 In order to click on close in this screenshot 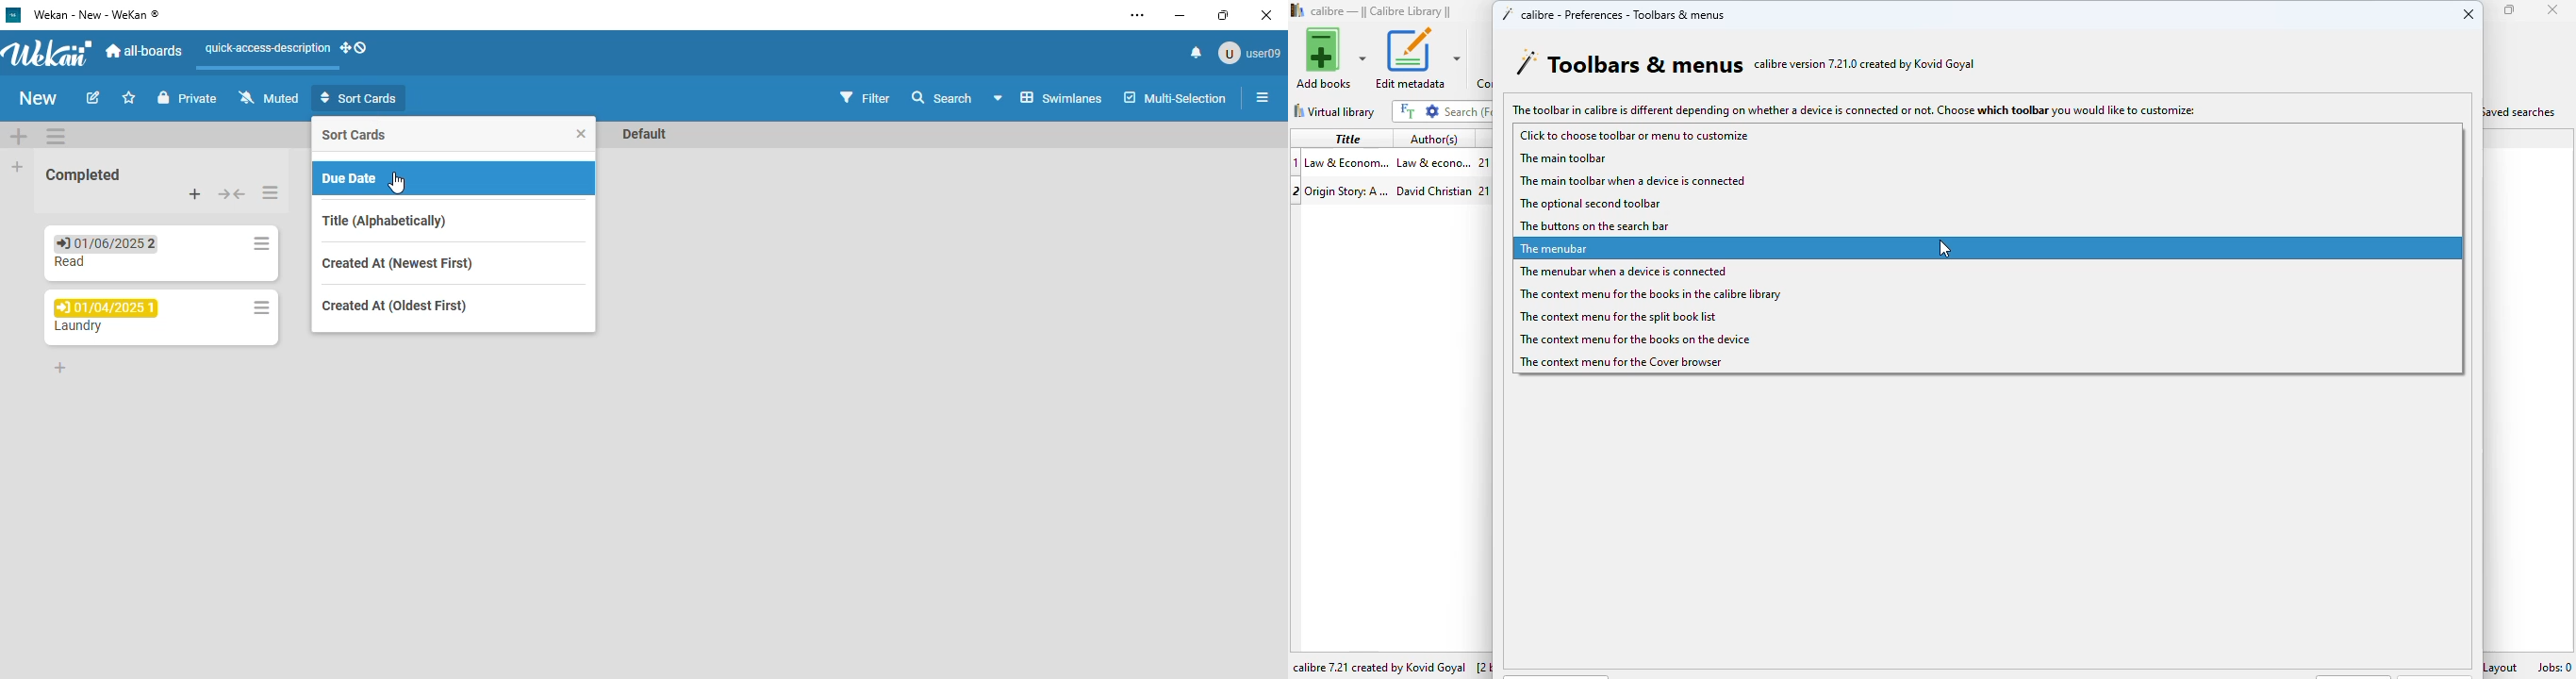, I will do `click(1266, 15)`.